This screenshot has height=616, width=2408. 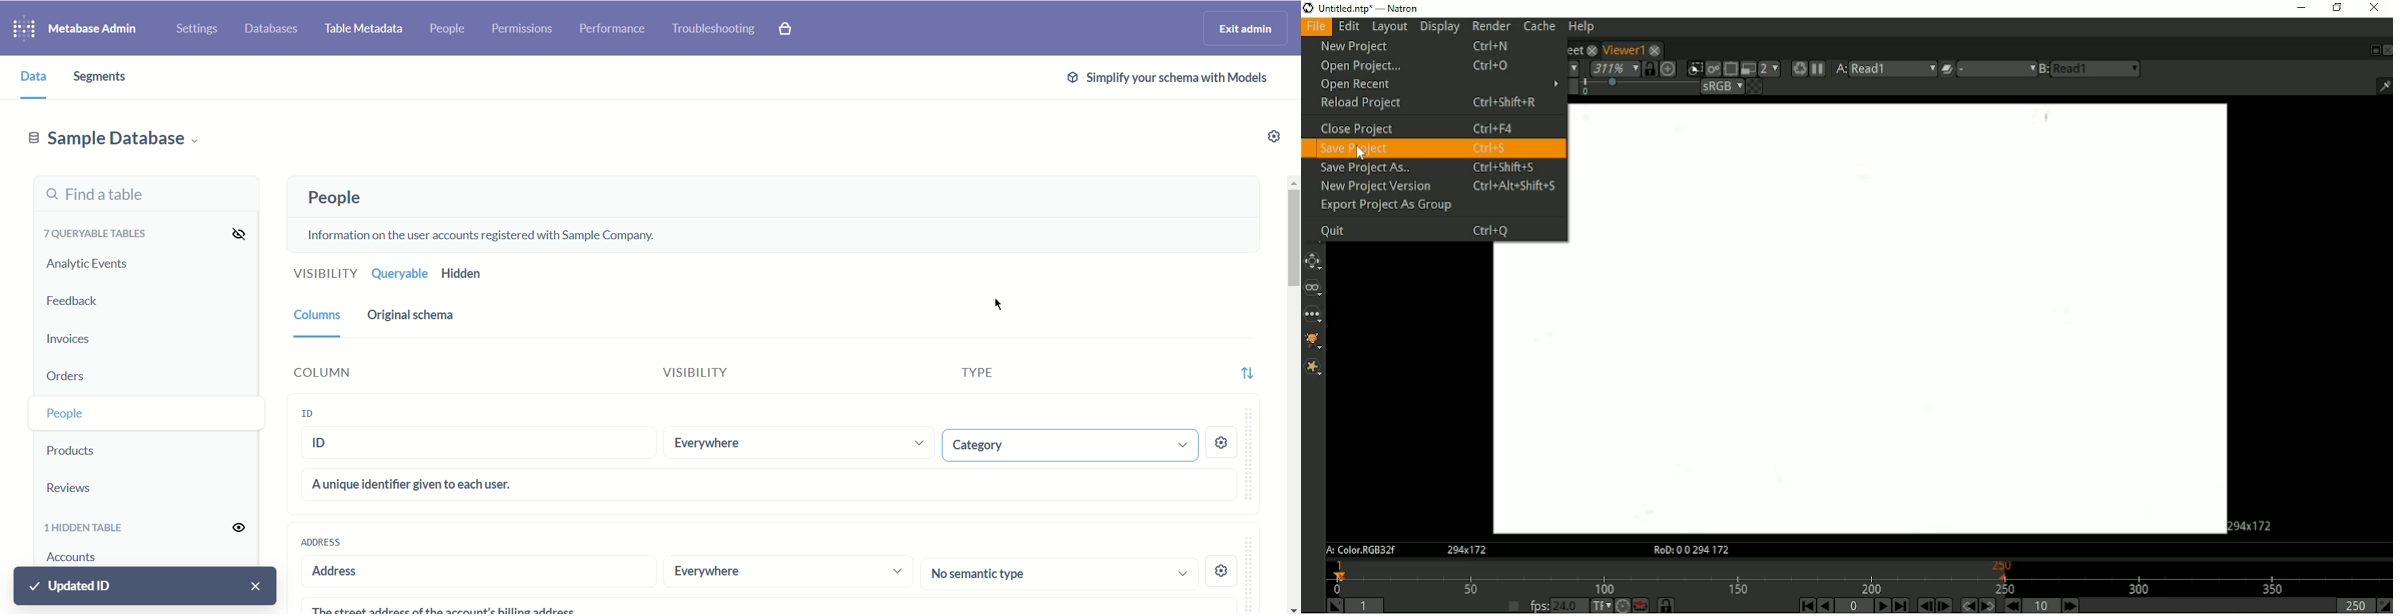 What do you see at coordinates (1223, 568) in the screenshot?
I see `settings` at bounding box center [1223, 568].